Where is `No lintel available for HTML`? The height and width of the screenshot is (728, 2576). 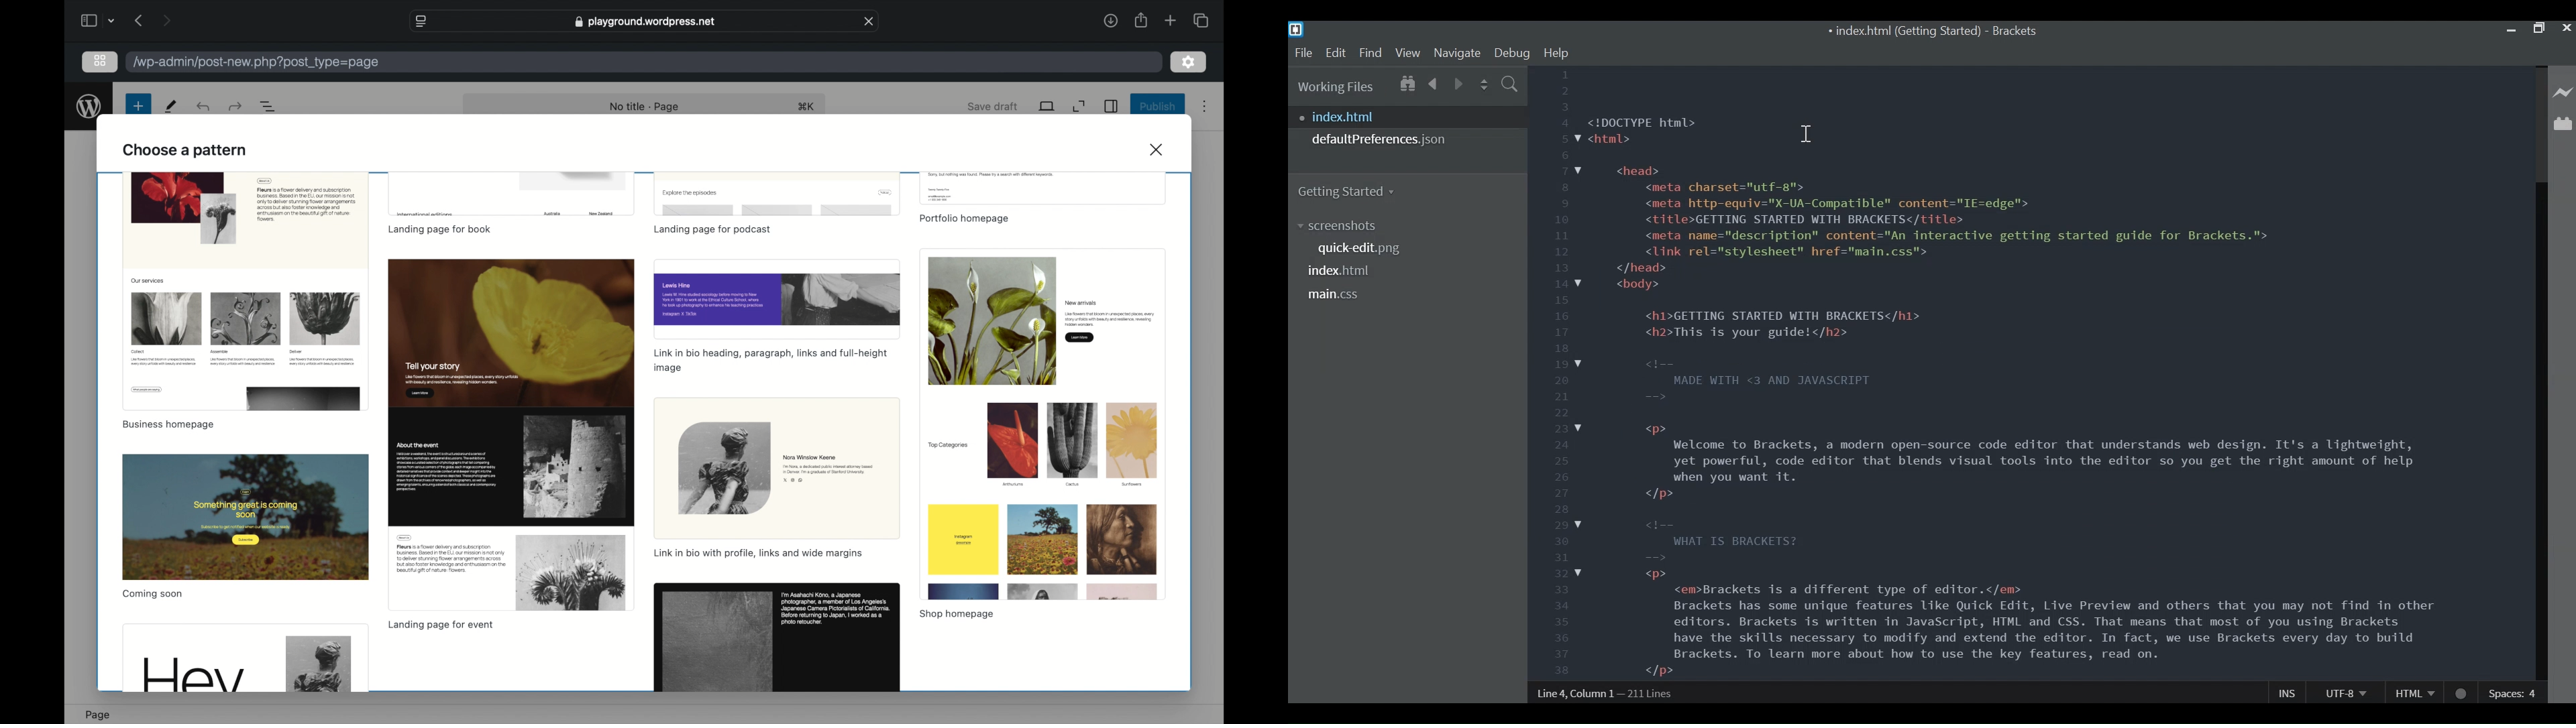 No lintel available for HTML is located at coordinates (2462, 694).